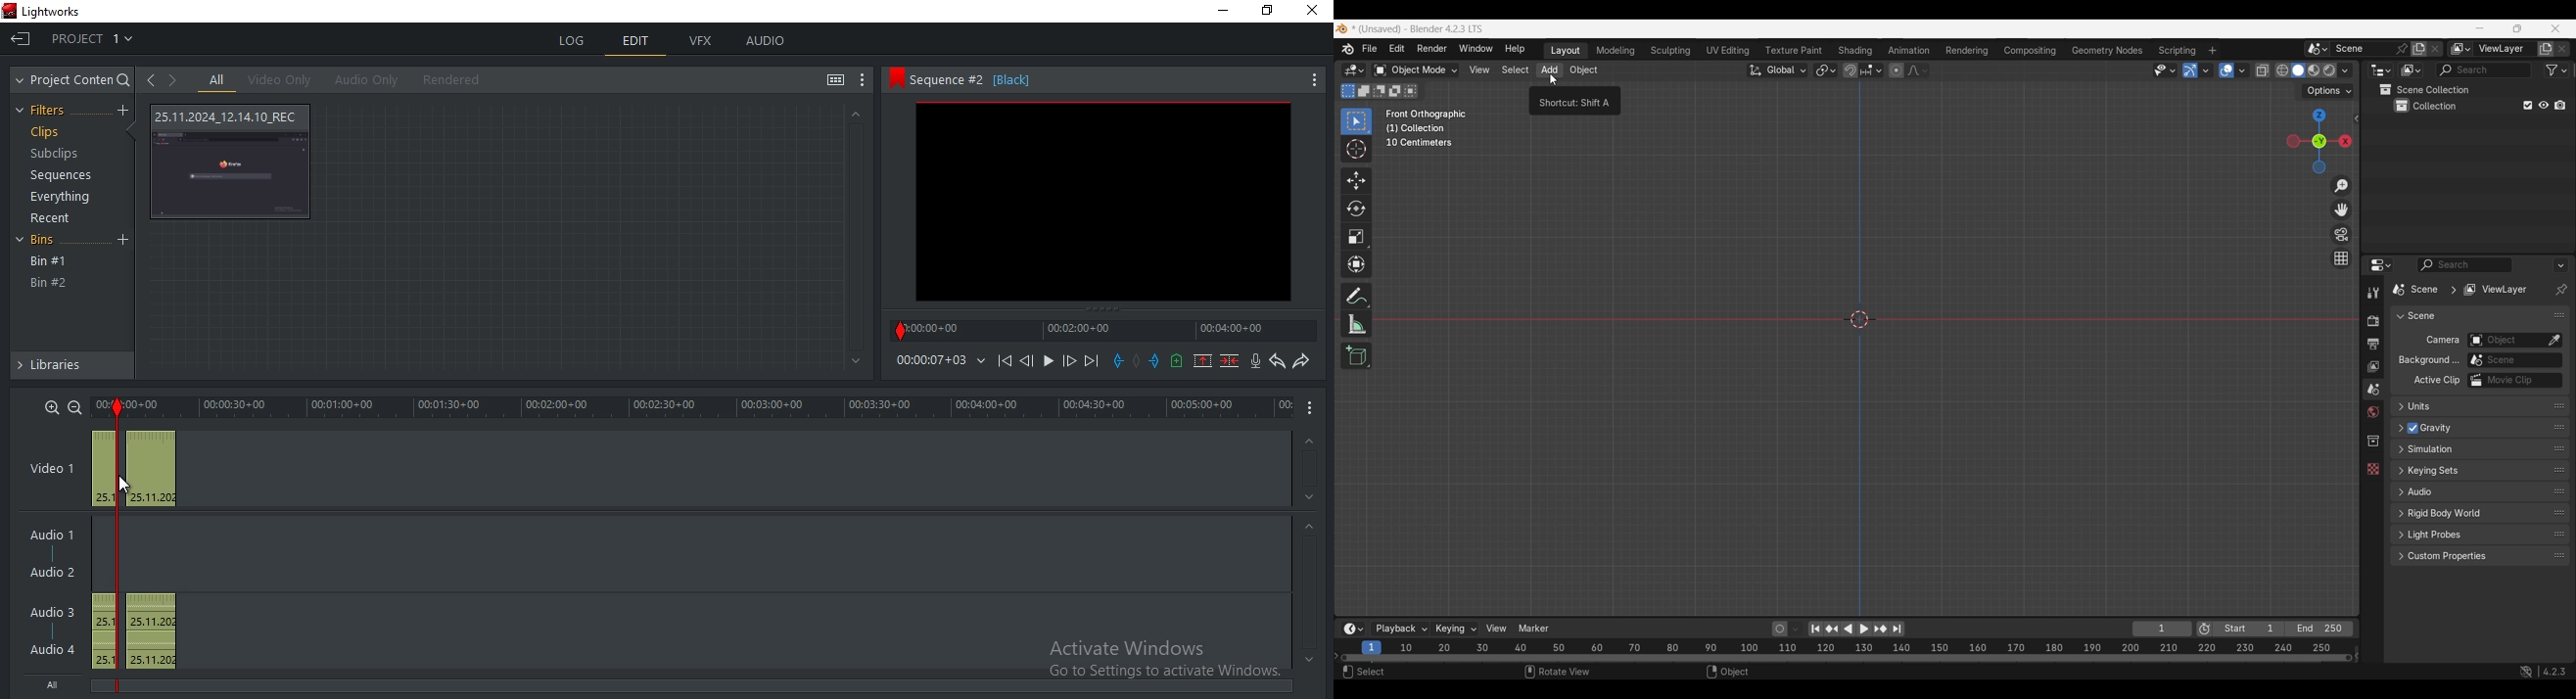 The height and width of the screenshot is (700, 2576). I want to click on Add workspace, so click(2212, 50).